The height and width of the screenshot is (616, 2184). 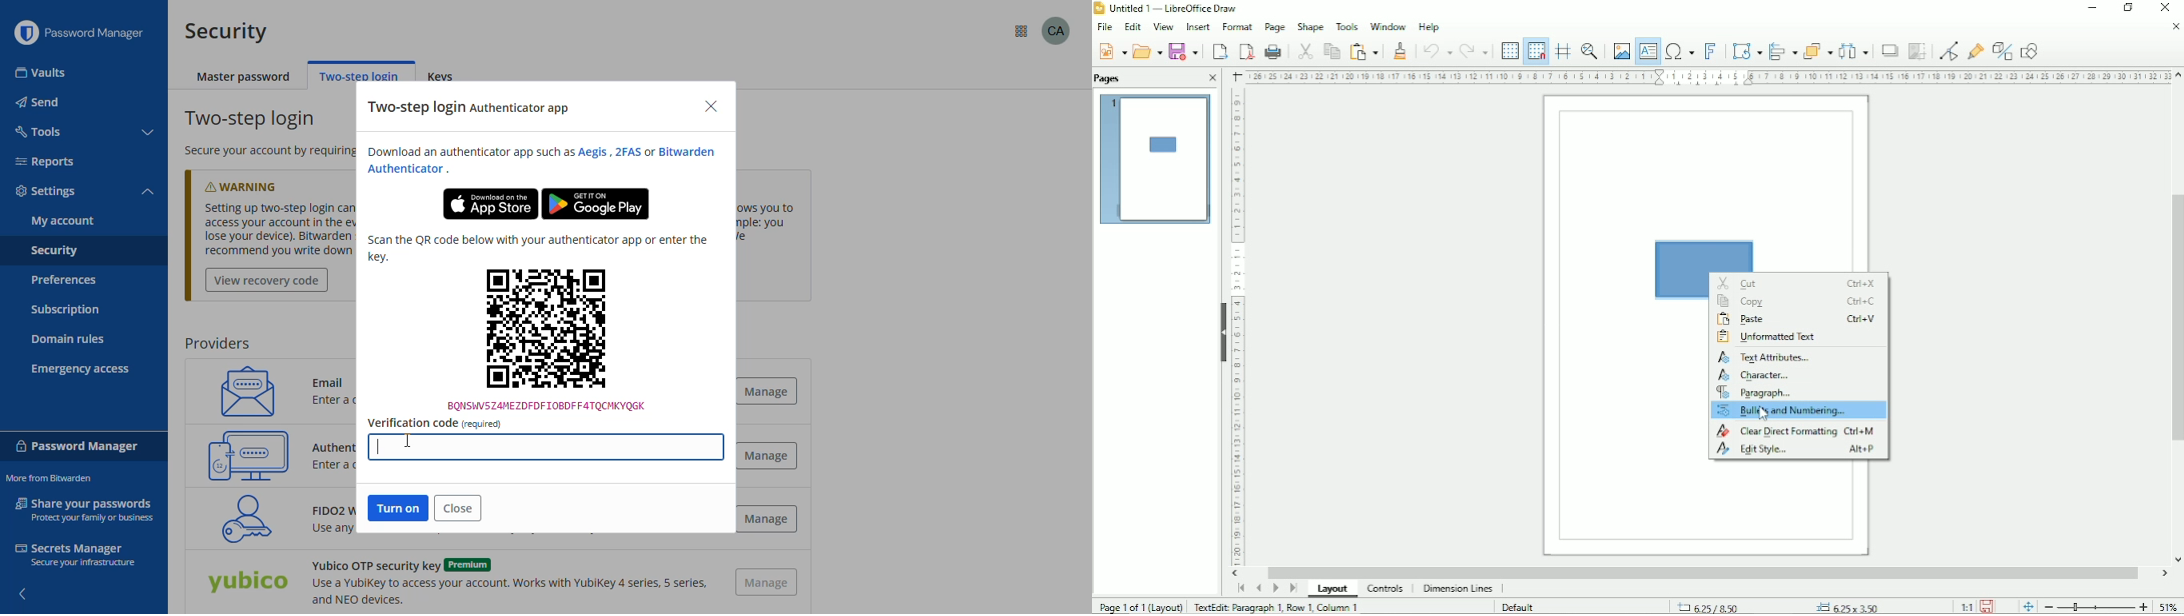 What do you see at coordinates (245, 78) in the screenshot?
I see `master password` at bounding box center [245, 78].